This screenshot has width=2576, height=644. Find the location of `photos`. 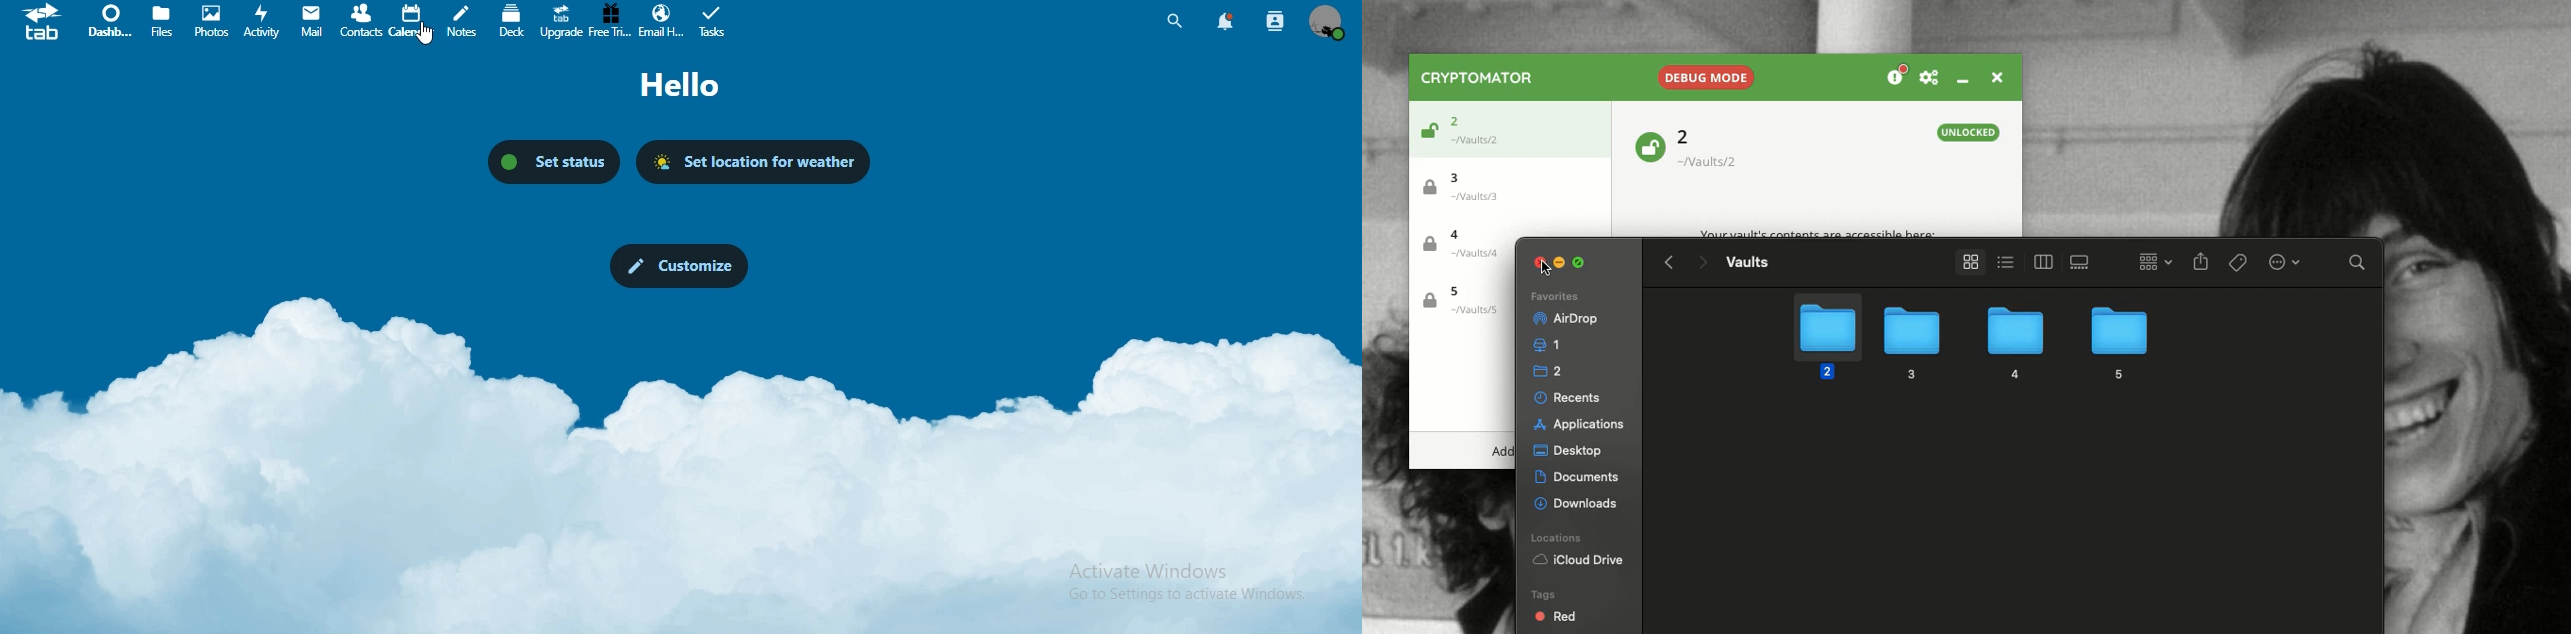

photos is located at coordinates (212, 22).